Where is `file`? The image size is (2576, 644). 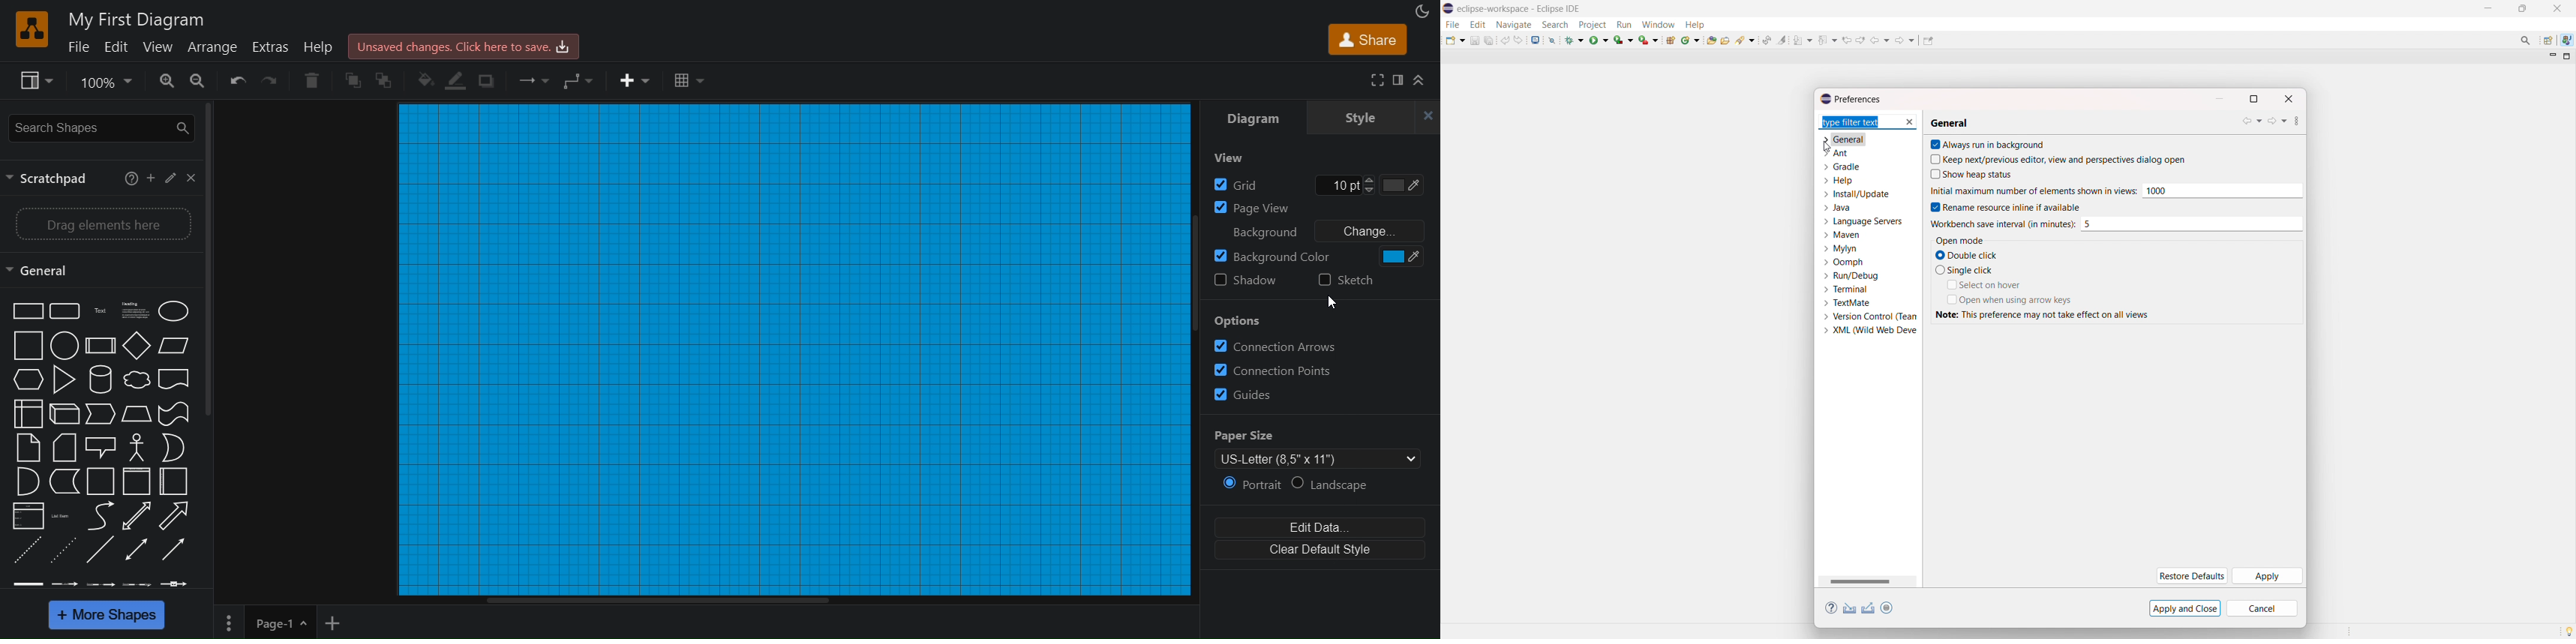
file is located at coordinates (1452, 24).